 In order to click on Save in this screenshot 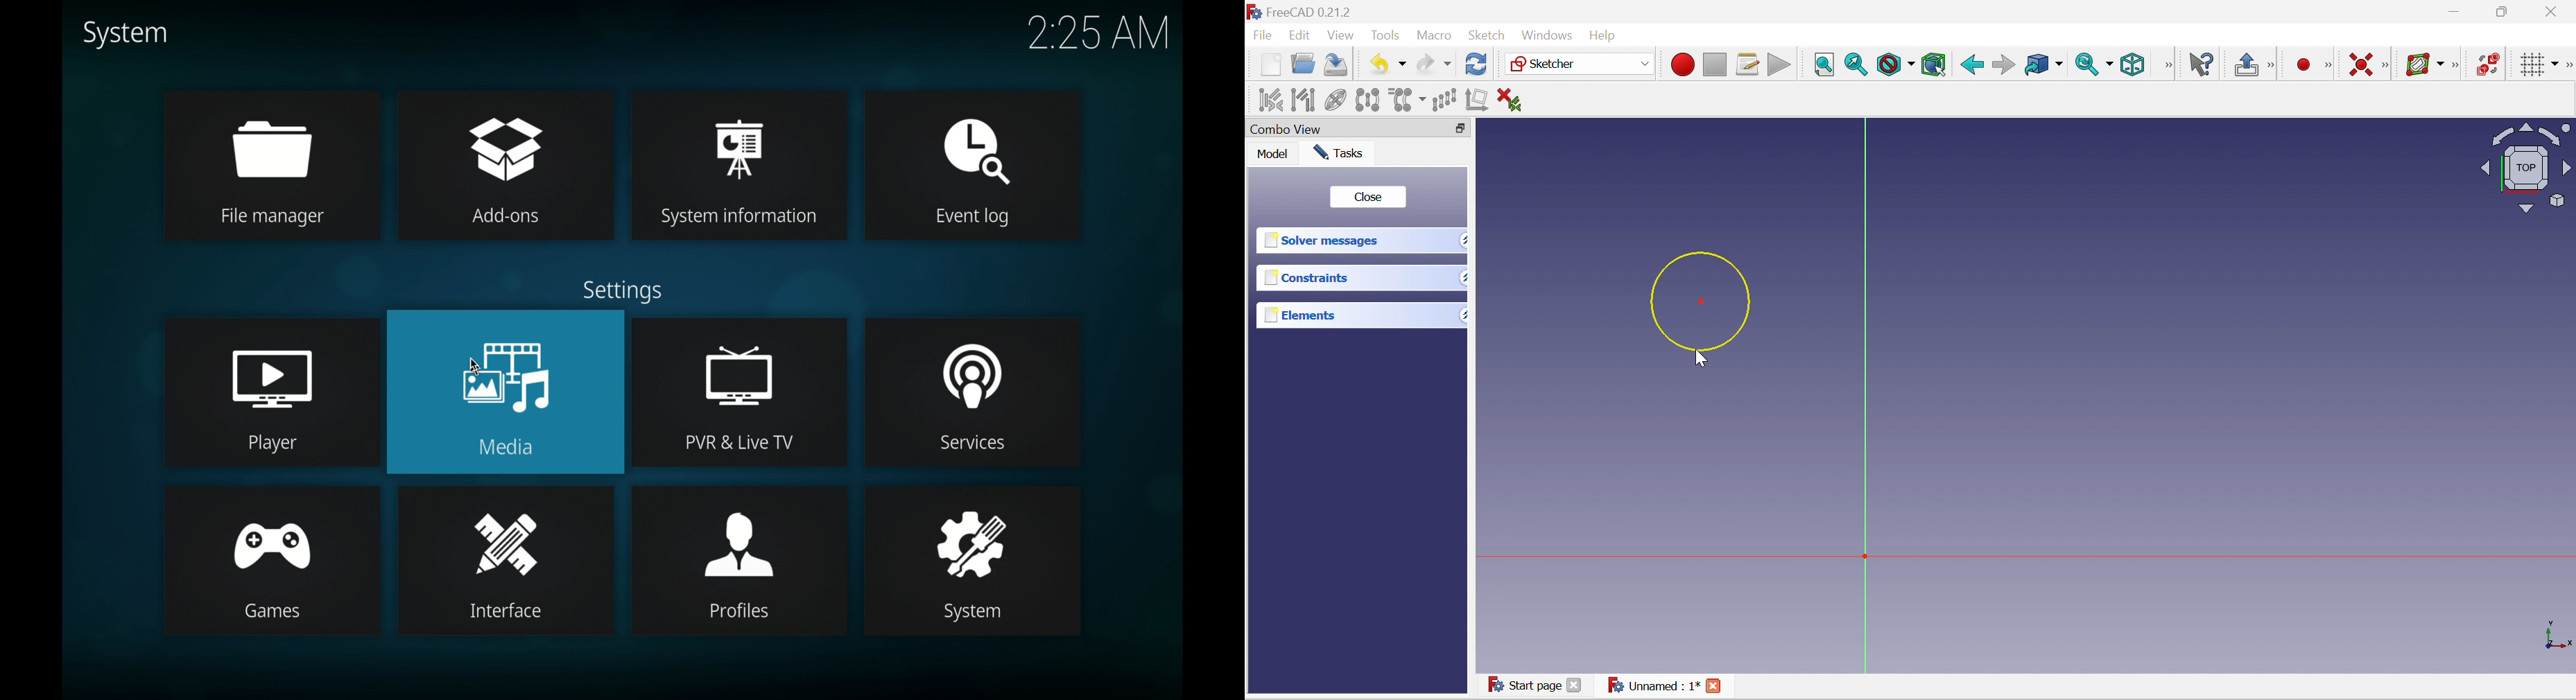, I will do `click(1336, 64)`.